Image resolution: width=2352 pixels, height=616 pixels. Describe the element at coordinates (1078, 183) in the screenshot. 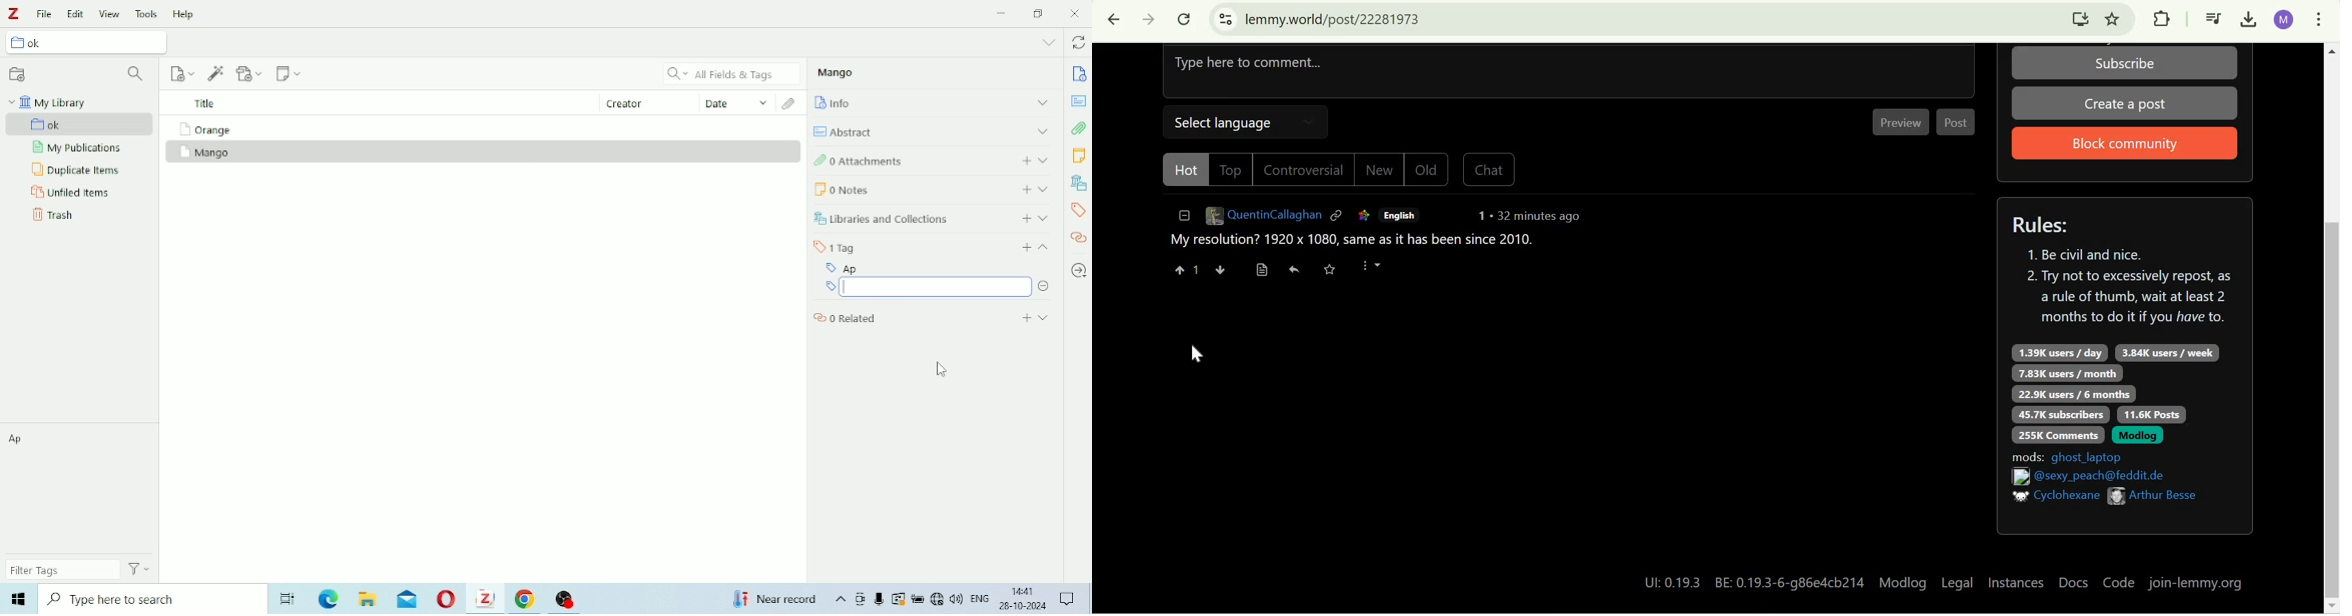

I see `Libraries and Collections` at that location.